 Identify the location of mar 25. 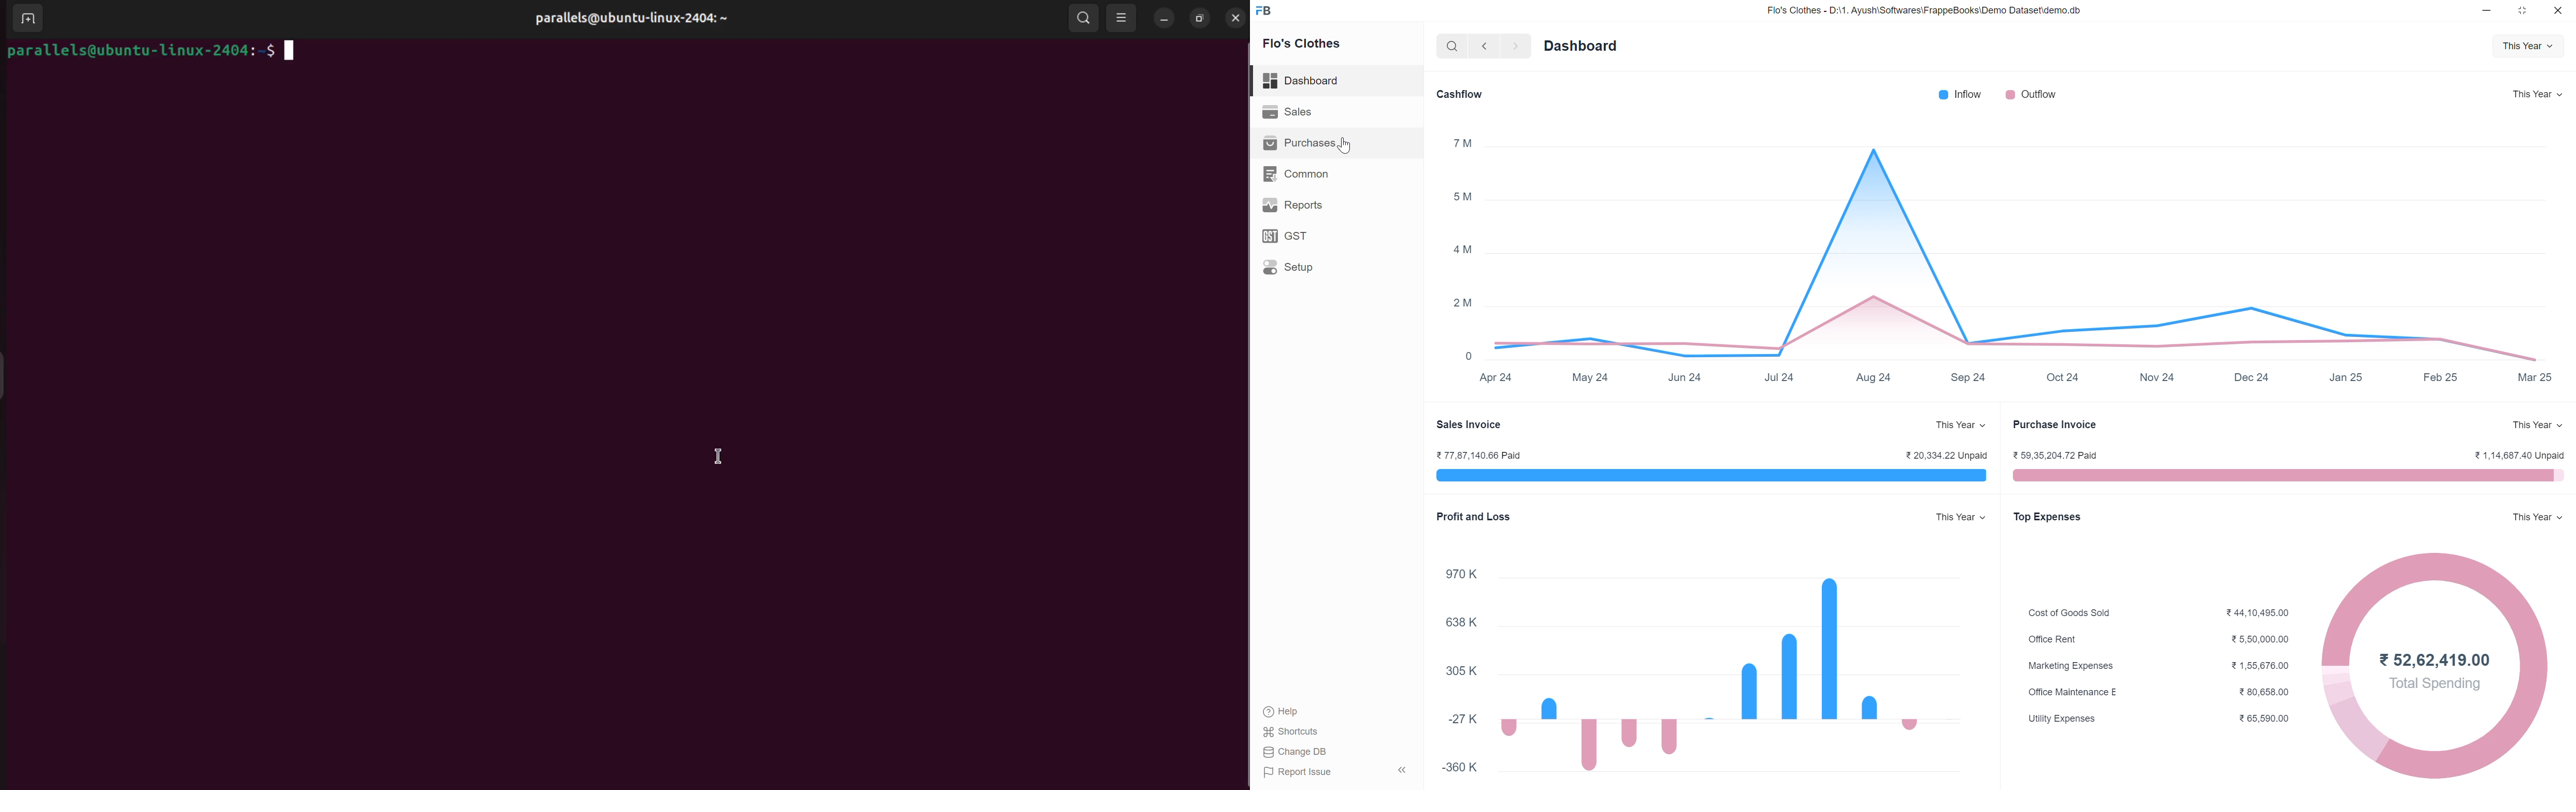
(2535, 375).